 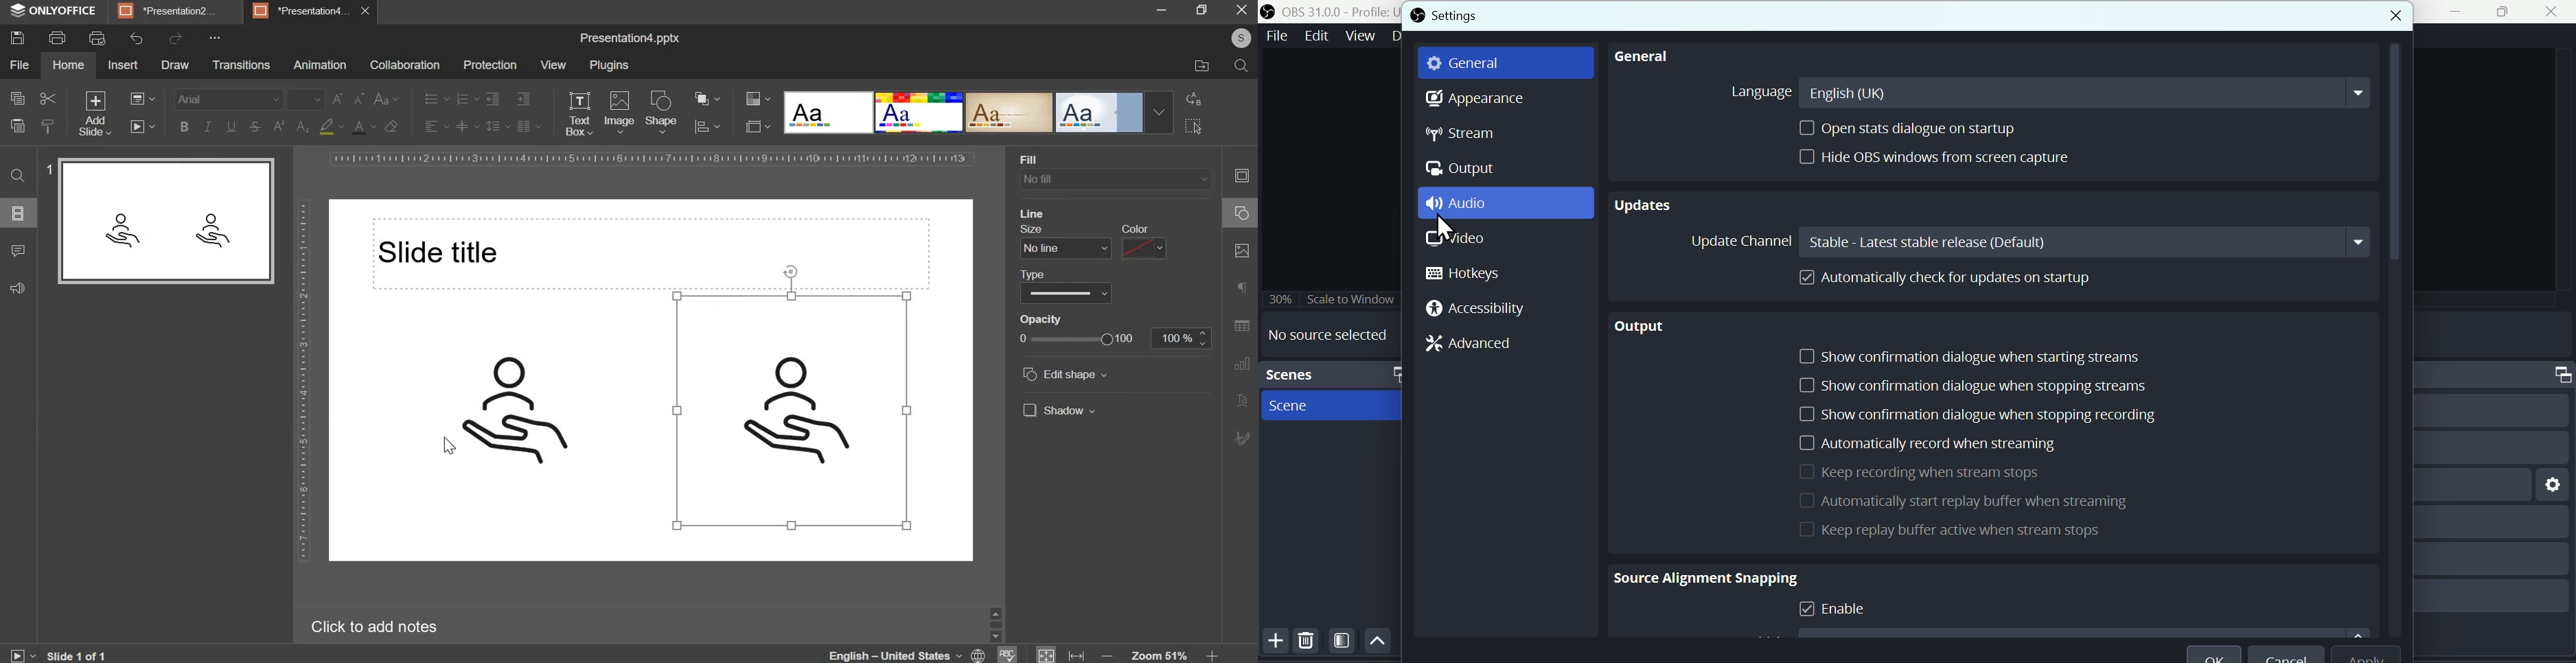 What do you see at coordinates (1163, 11) in the screenshot?
I see `minimize` at bounding box center [1163, 11].